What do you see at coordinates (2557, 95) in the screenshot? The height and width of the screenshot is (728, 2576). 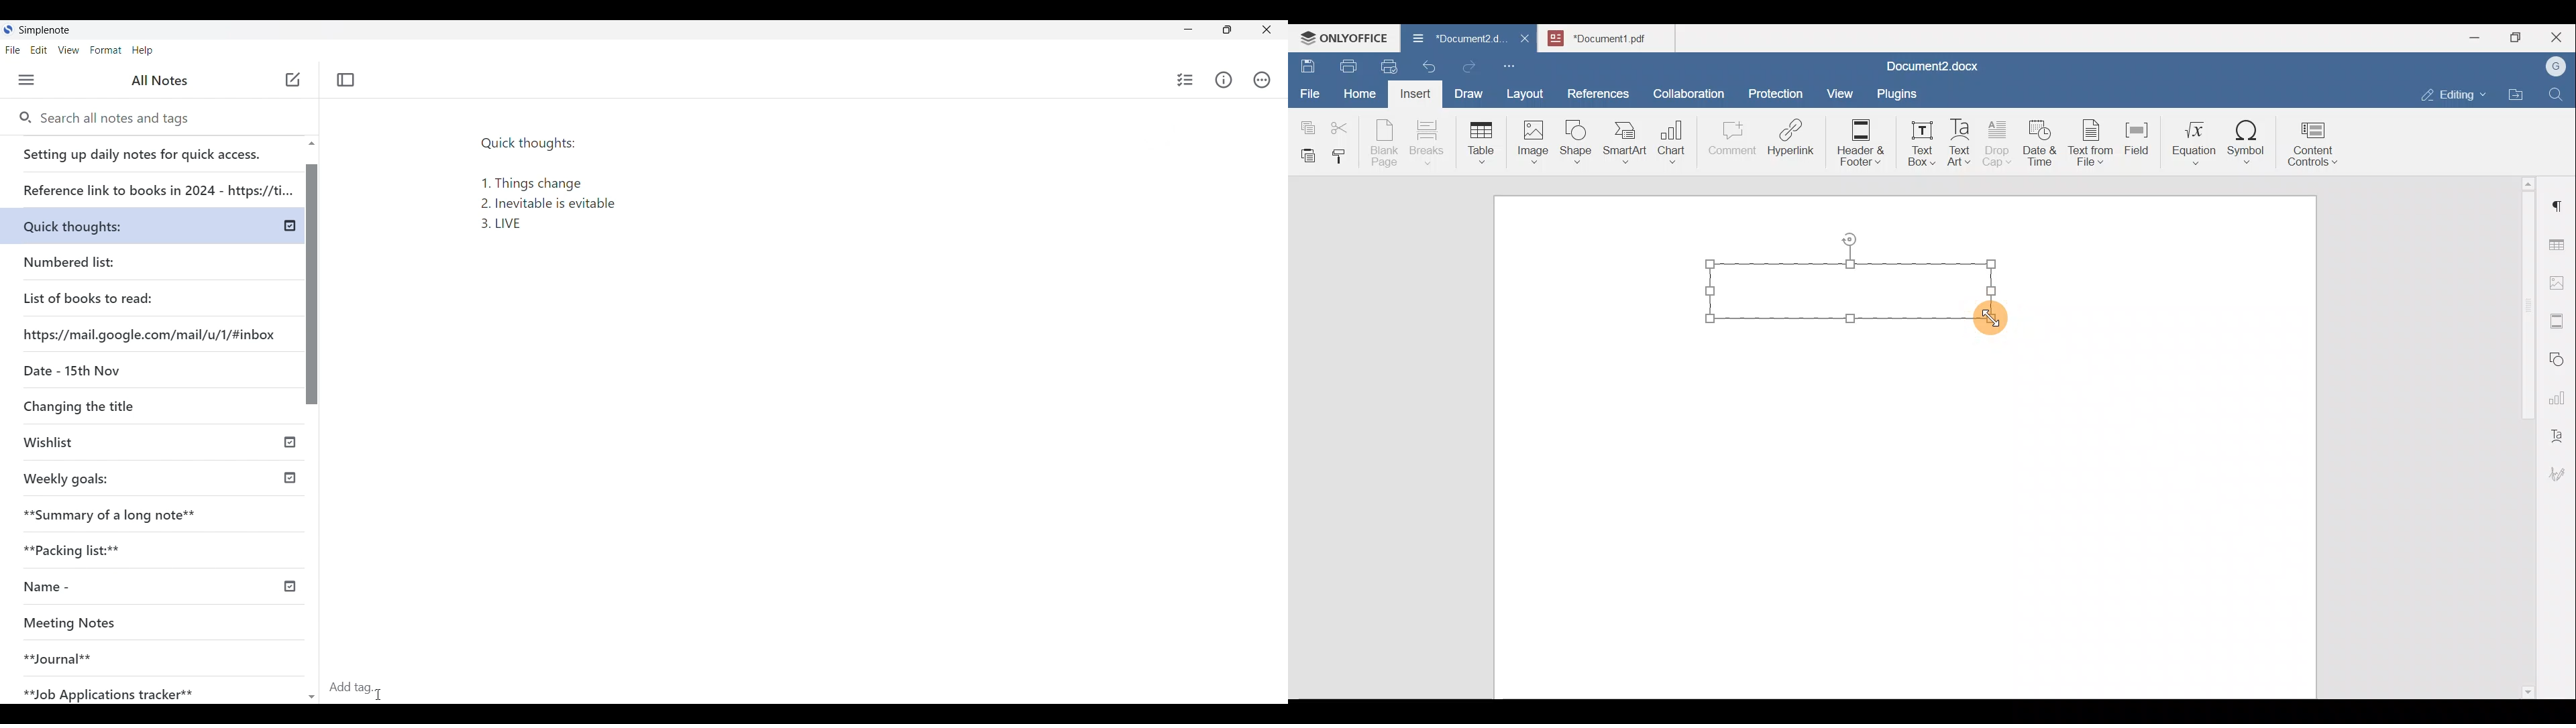 I see `Find` at bounding box center [2557, 95].